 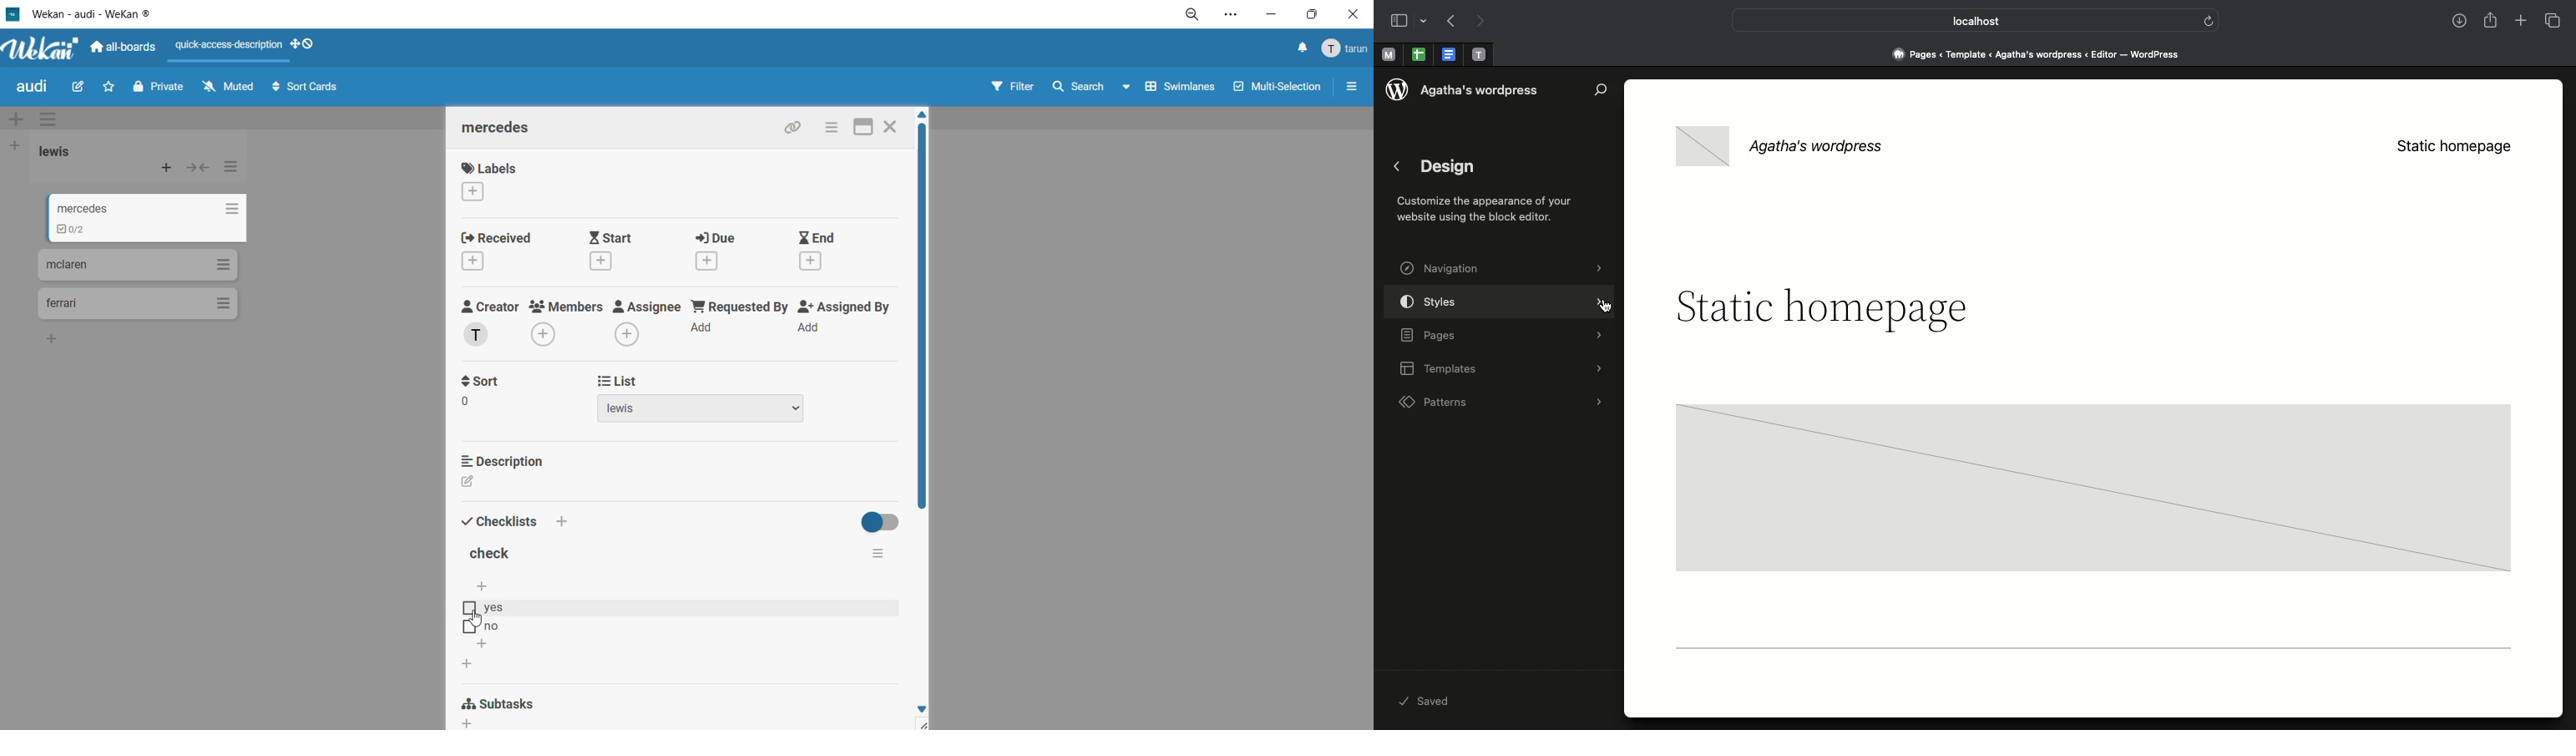 I want to click on creator, so click(x=492, y=322).